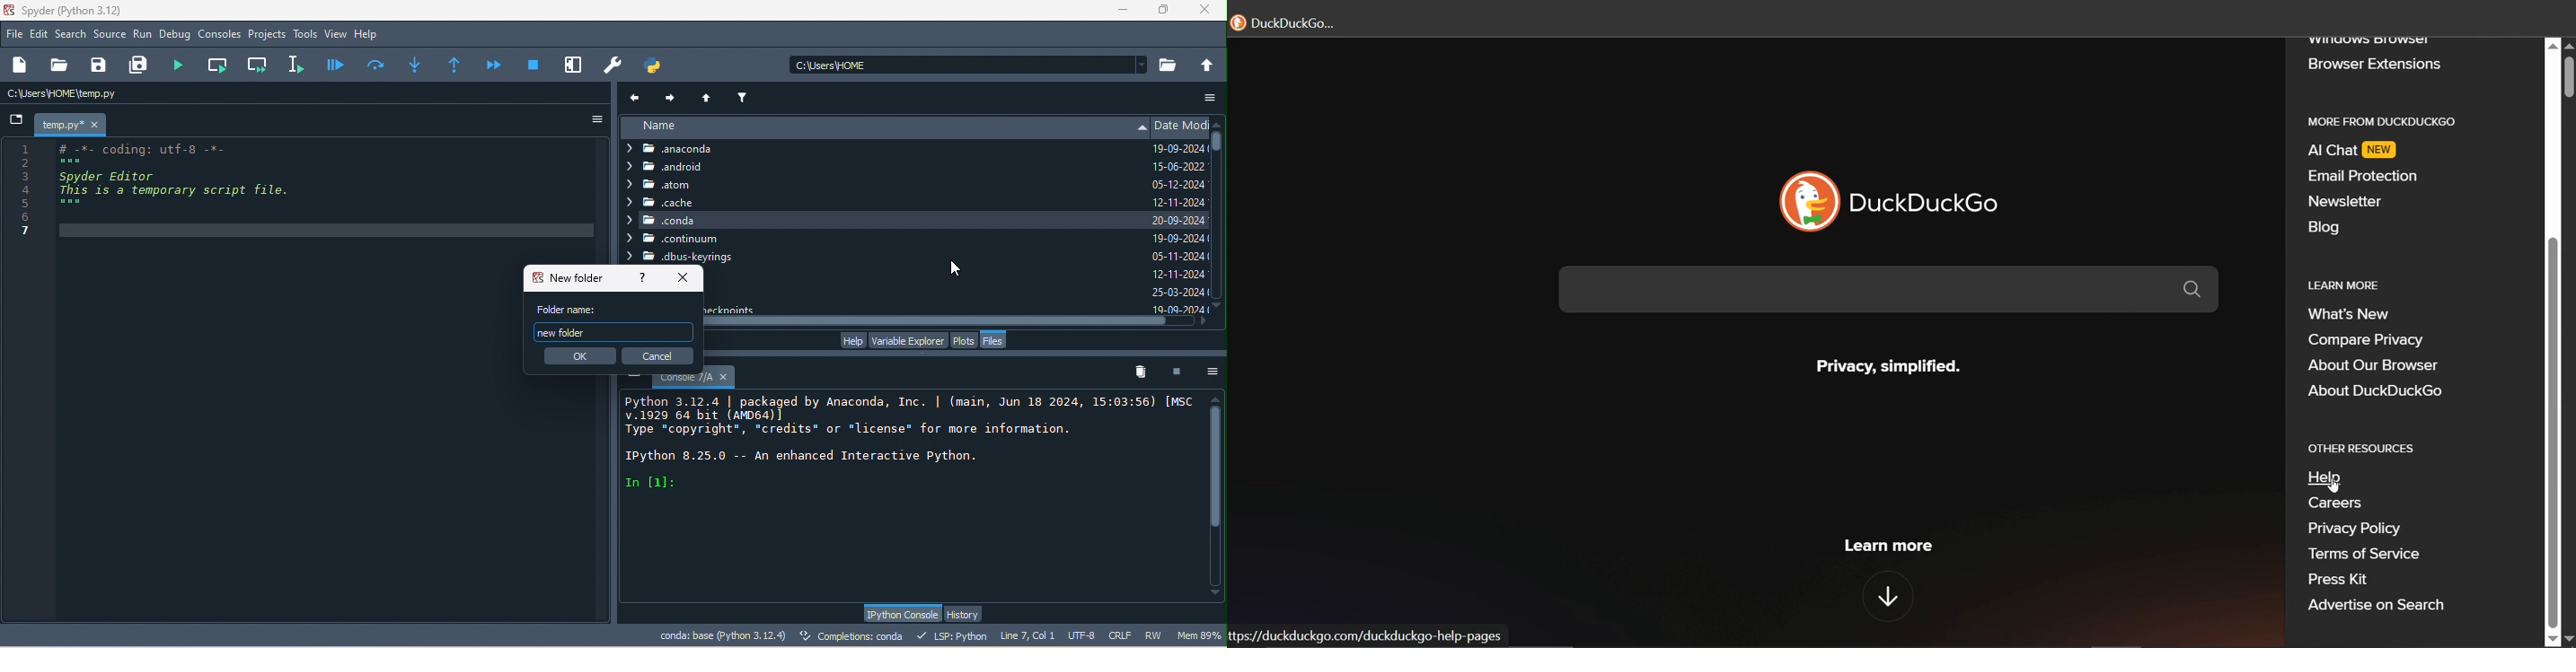  I want to click on variable explorer, so click(907, 339).